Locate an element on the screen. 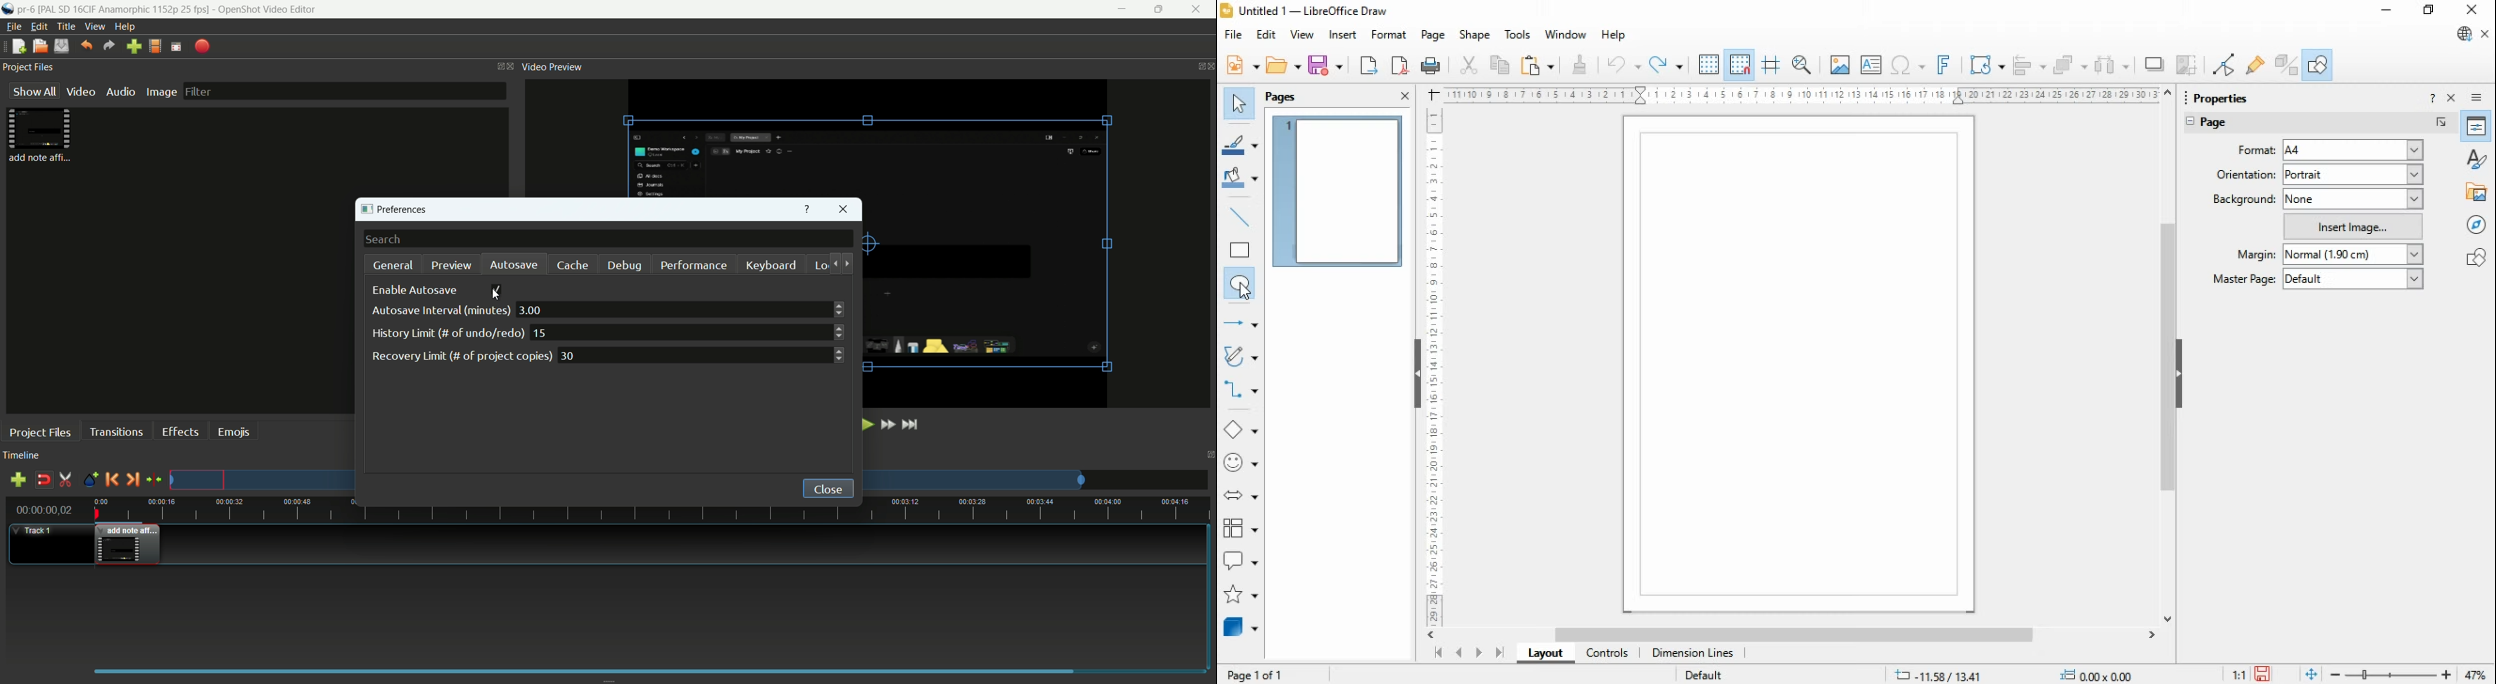 This screenshot has width=2520, height=700. show draw functions is located at coordinates (2317, 64).